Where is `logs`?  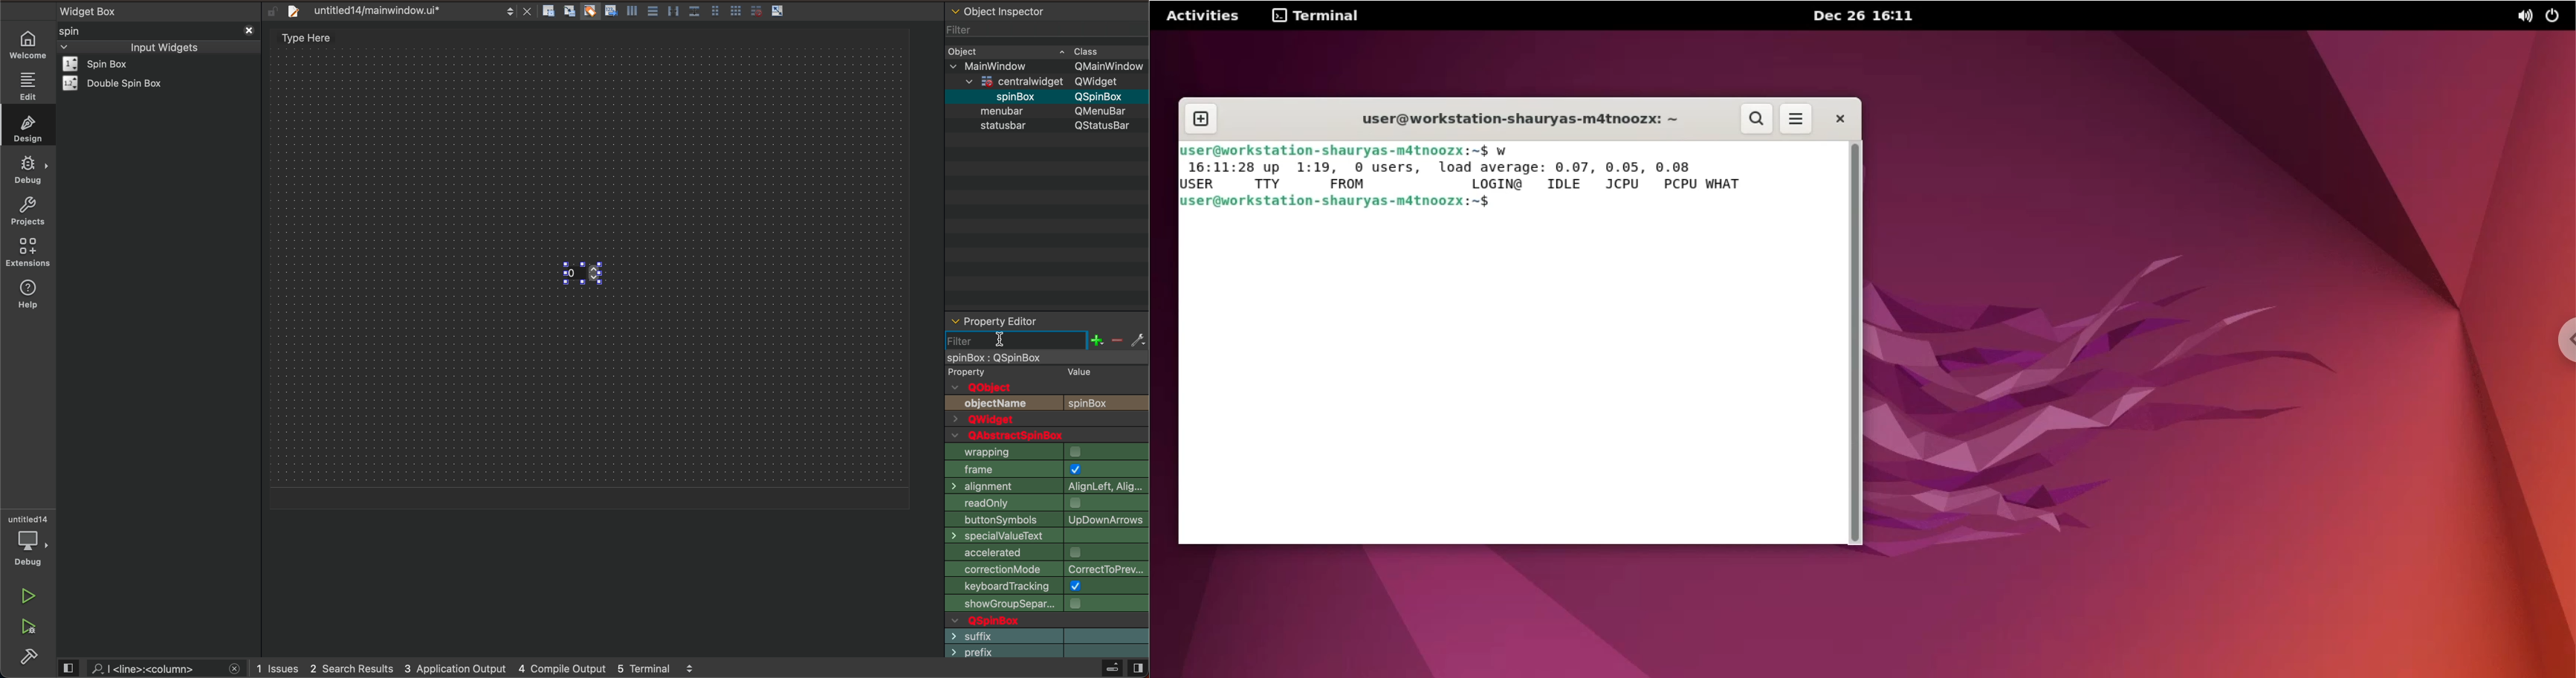 logs is located at coordinates (485, 669).